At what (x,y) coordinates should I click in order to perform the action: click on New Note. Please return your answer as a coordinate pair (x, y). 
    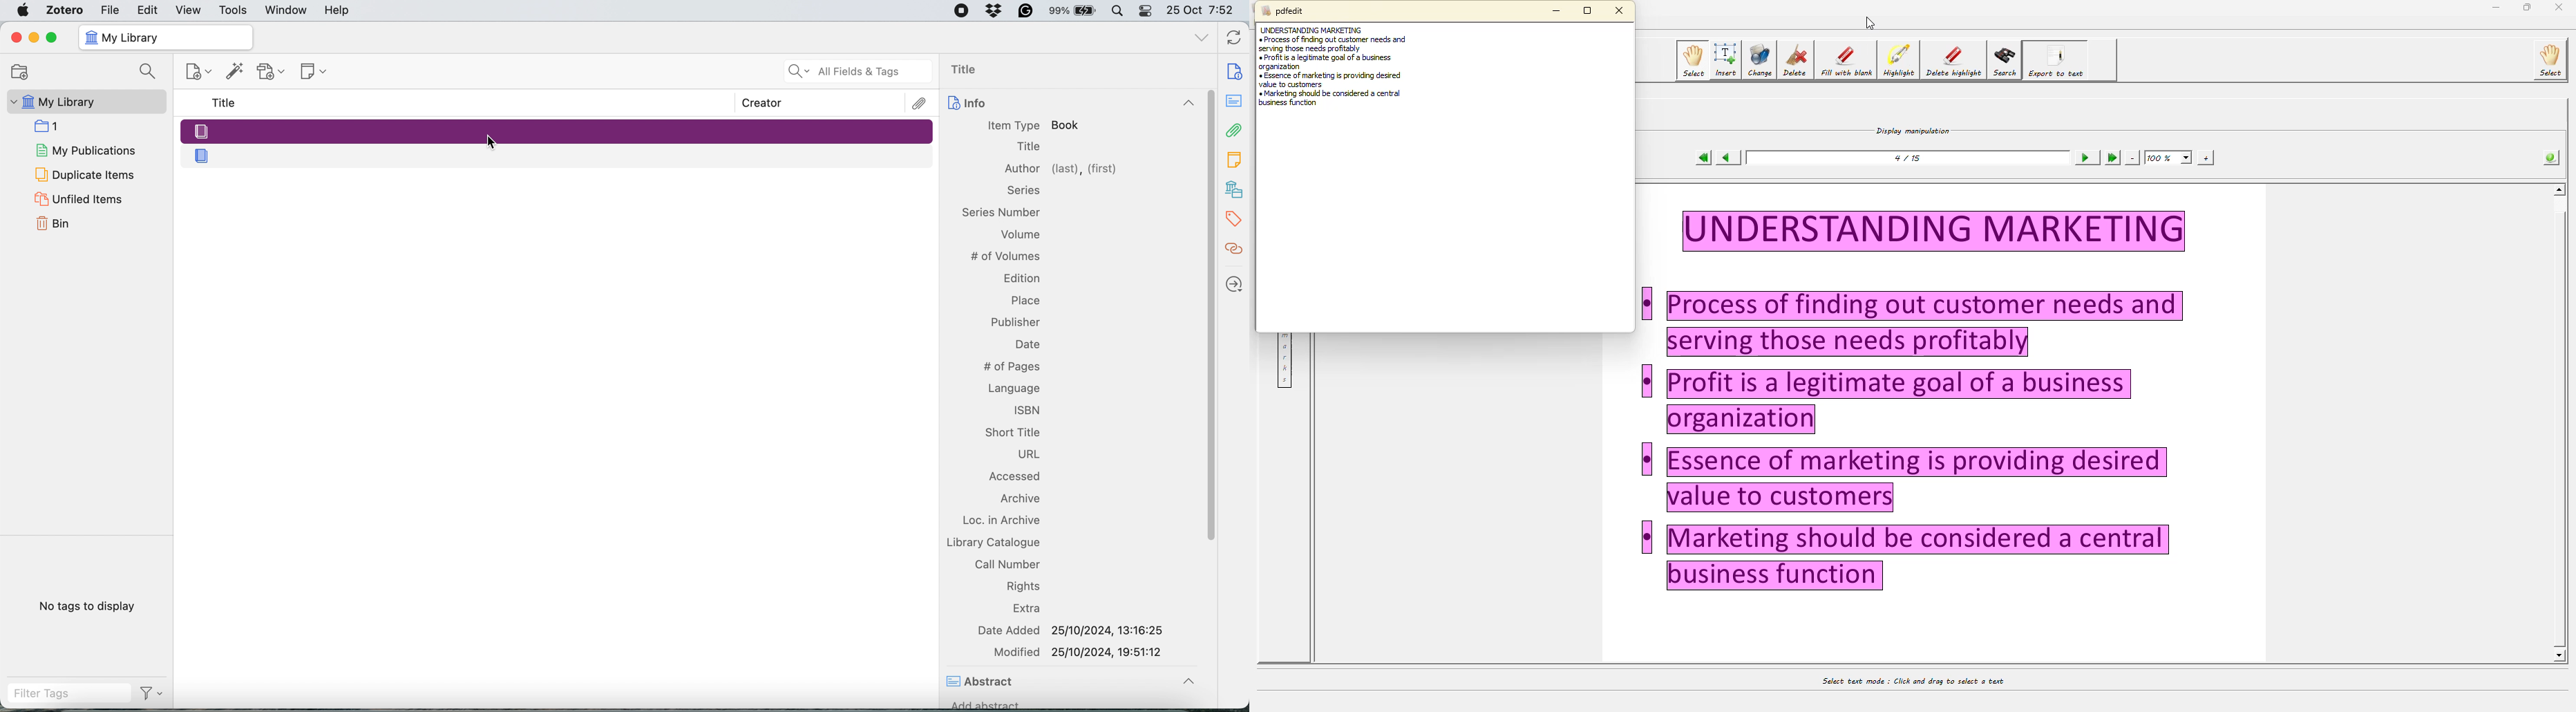
    Looking at the image, I should click on (315, 72).